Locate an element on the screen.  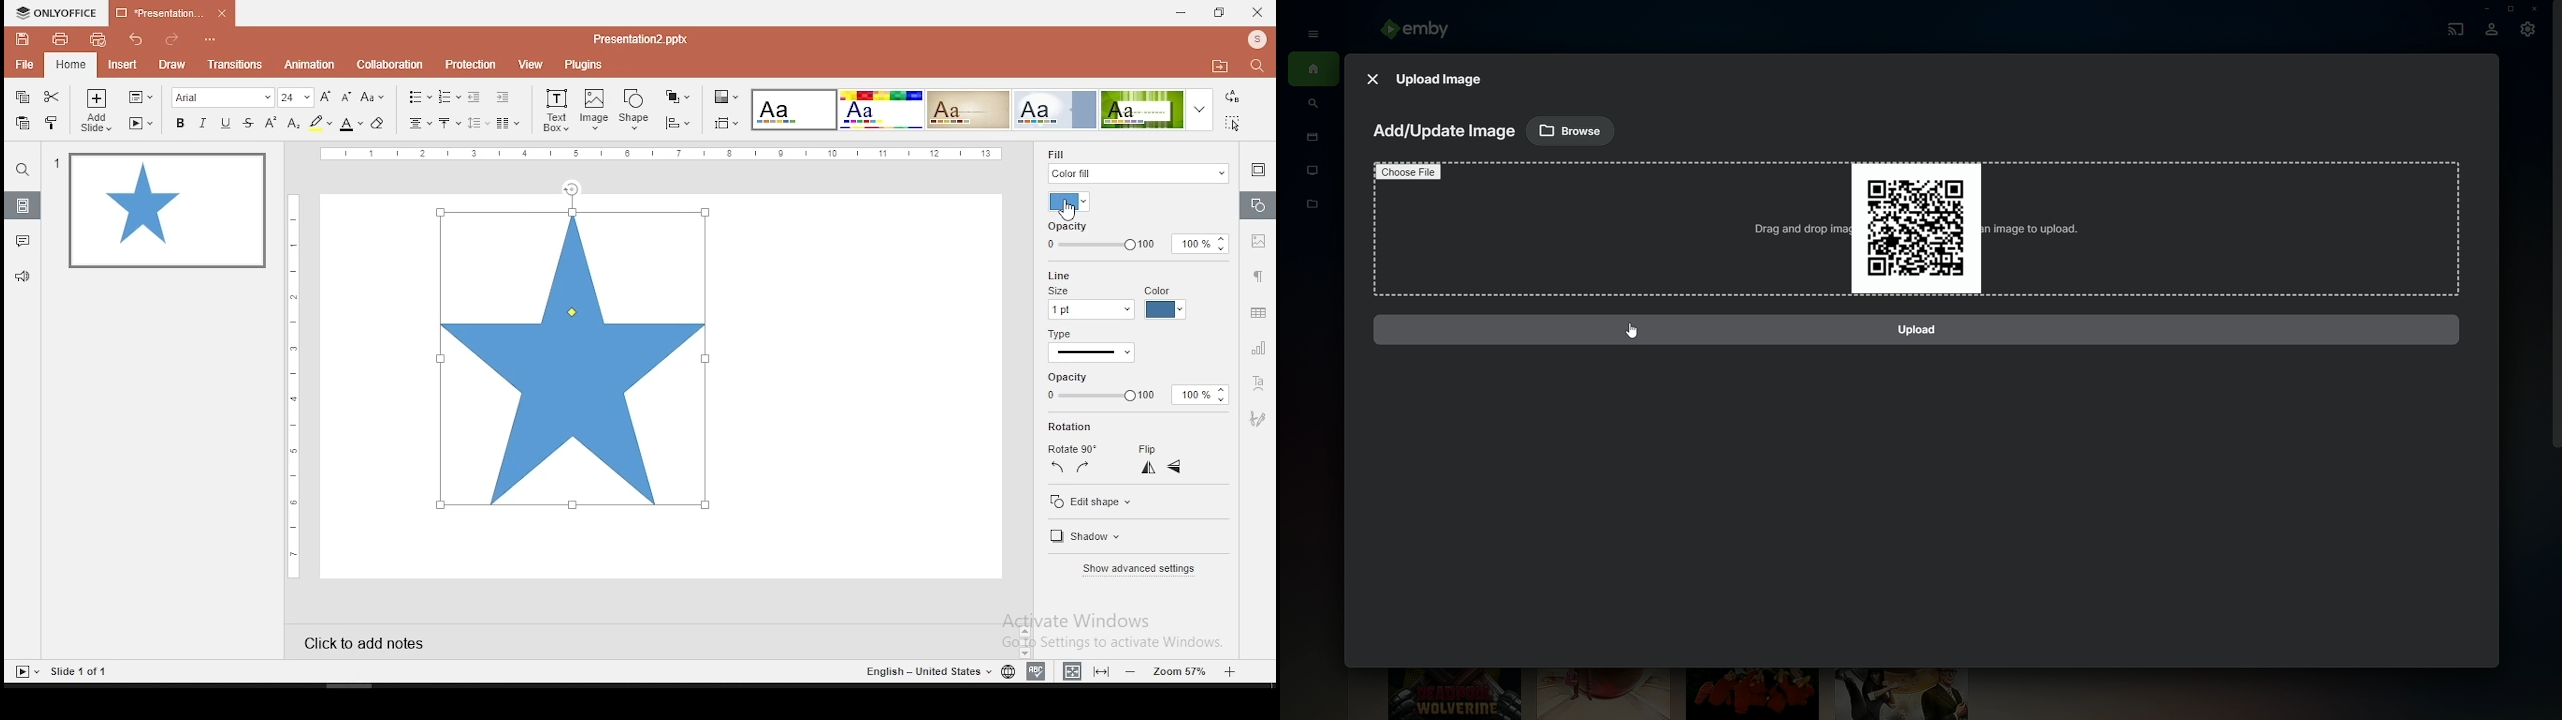
shape settings is located at coordinates (1256, 206).